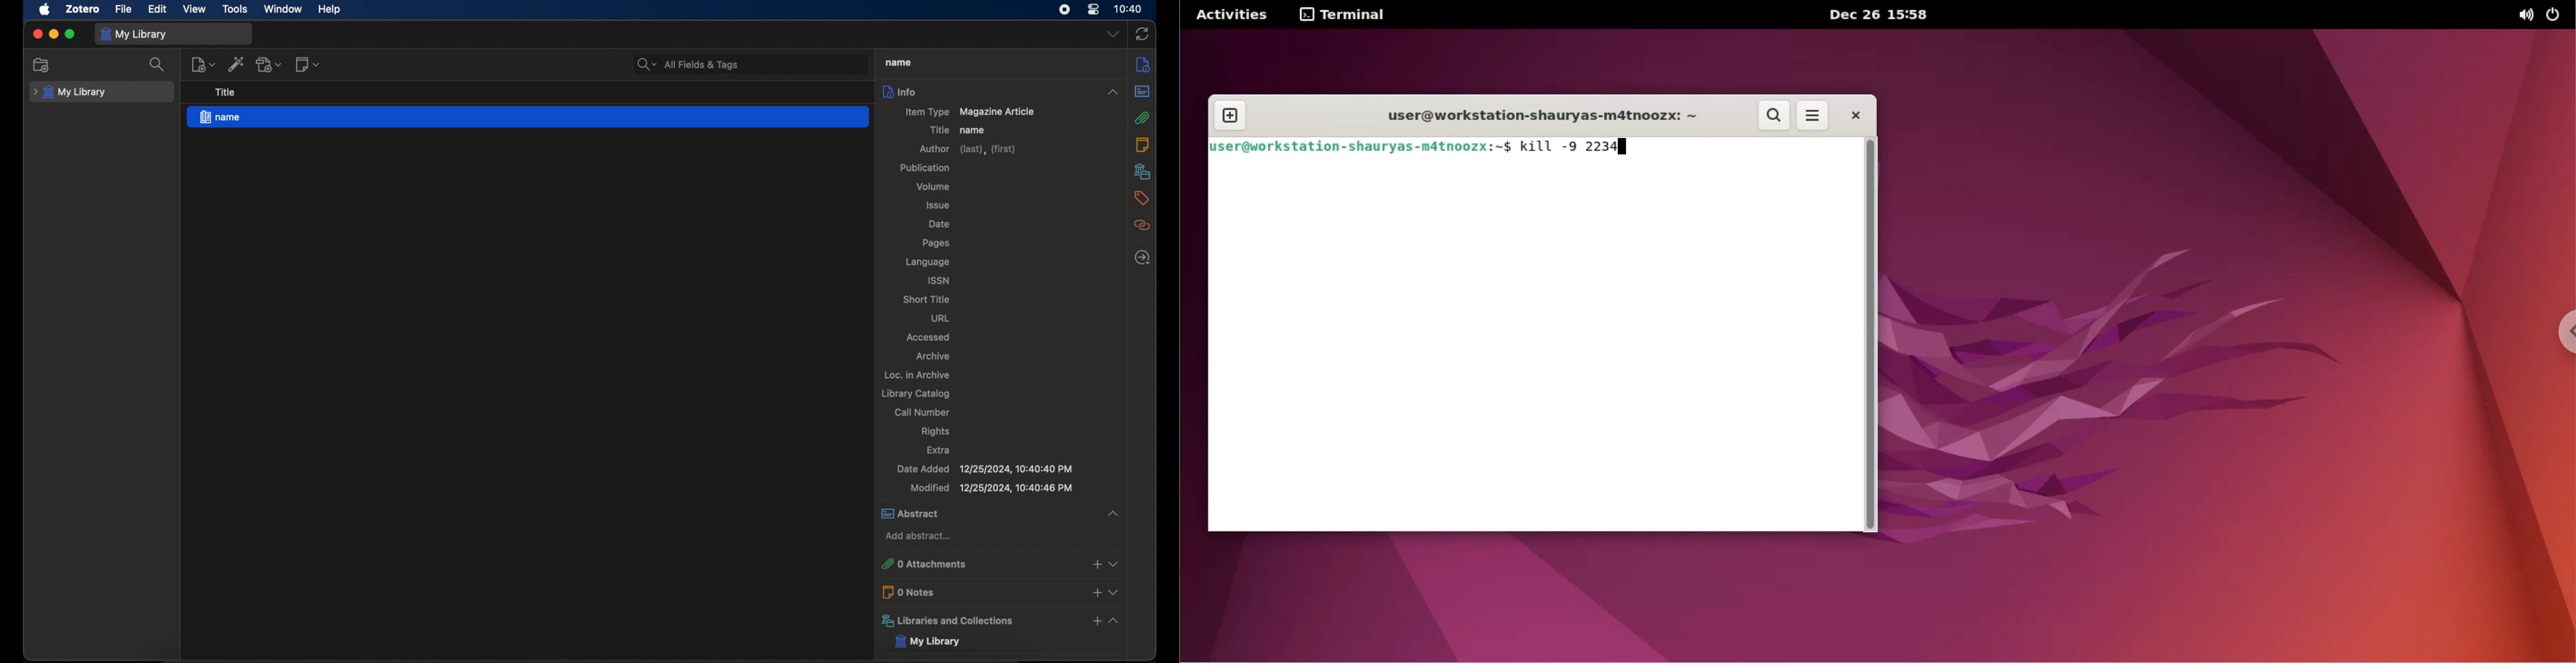 The image size is (2576, 672). I want to click on name, so click(972, 130).